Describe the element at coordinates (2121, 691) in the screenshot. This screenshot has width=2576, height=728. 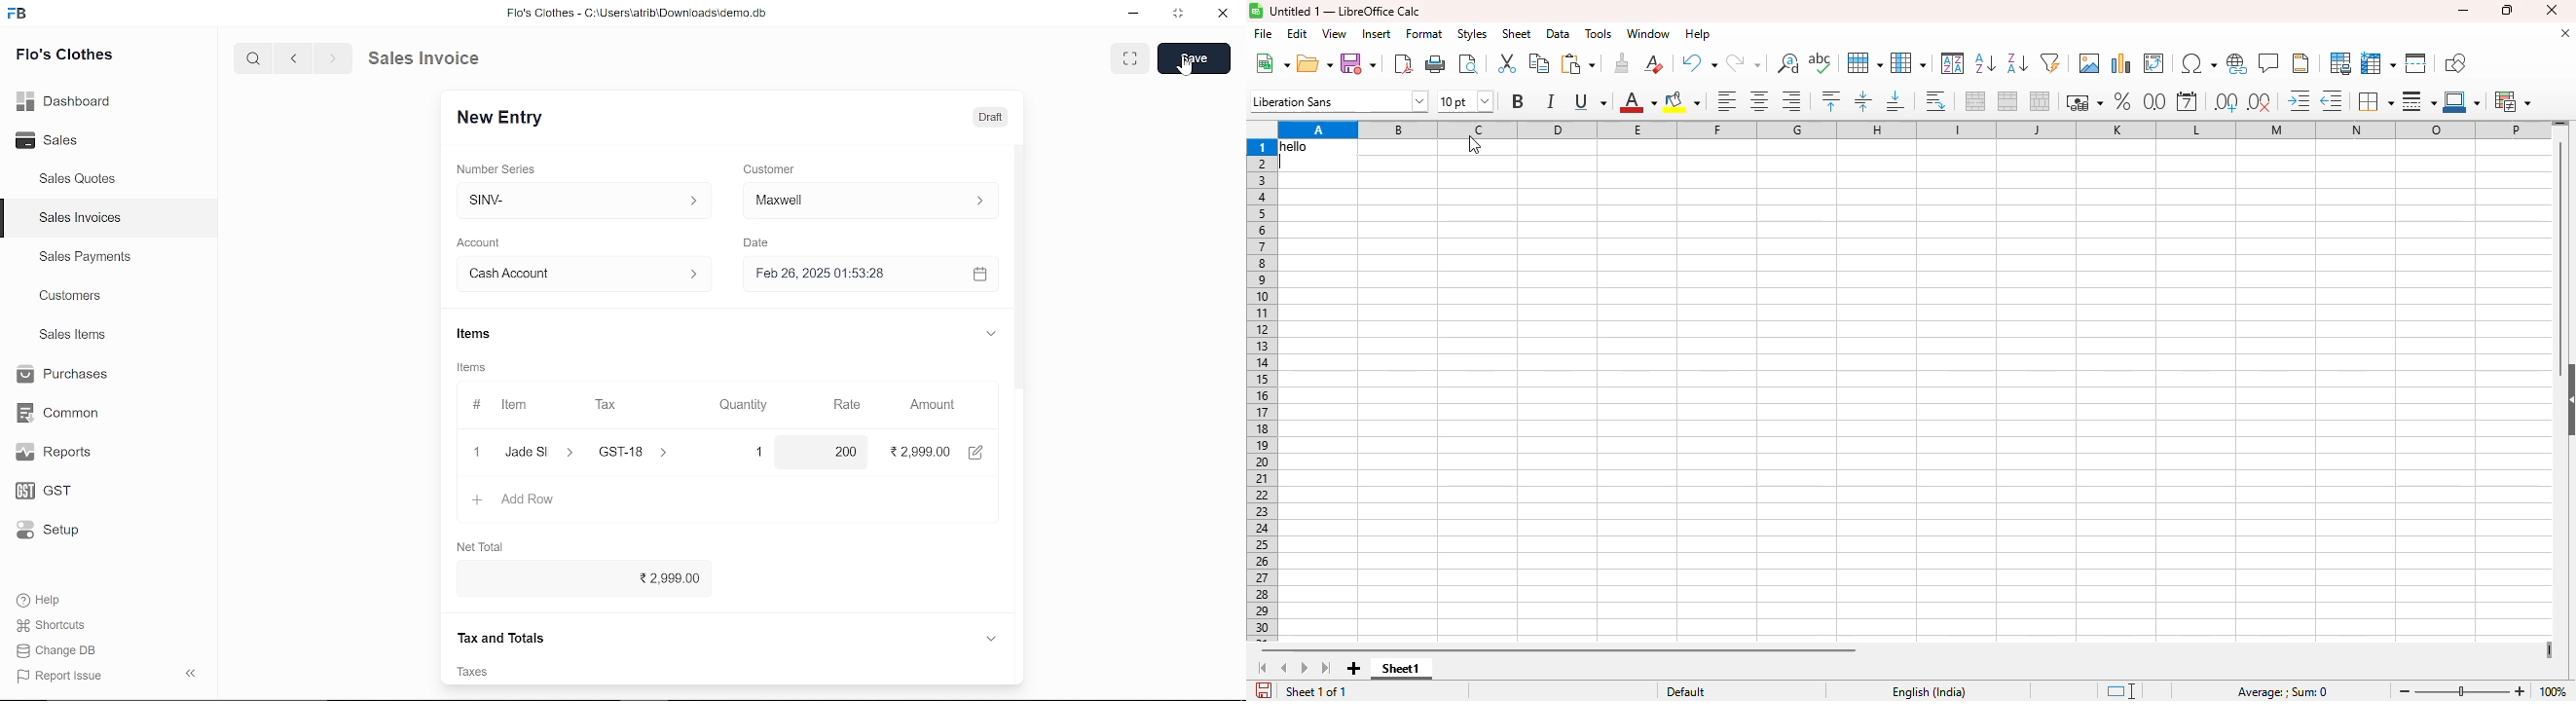
I see `standard selection` at that location.